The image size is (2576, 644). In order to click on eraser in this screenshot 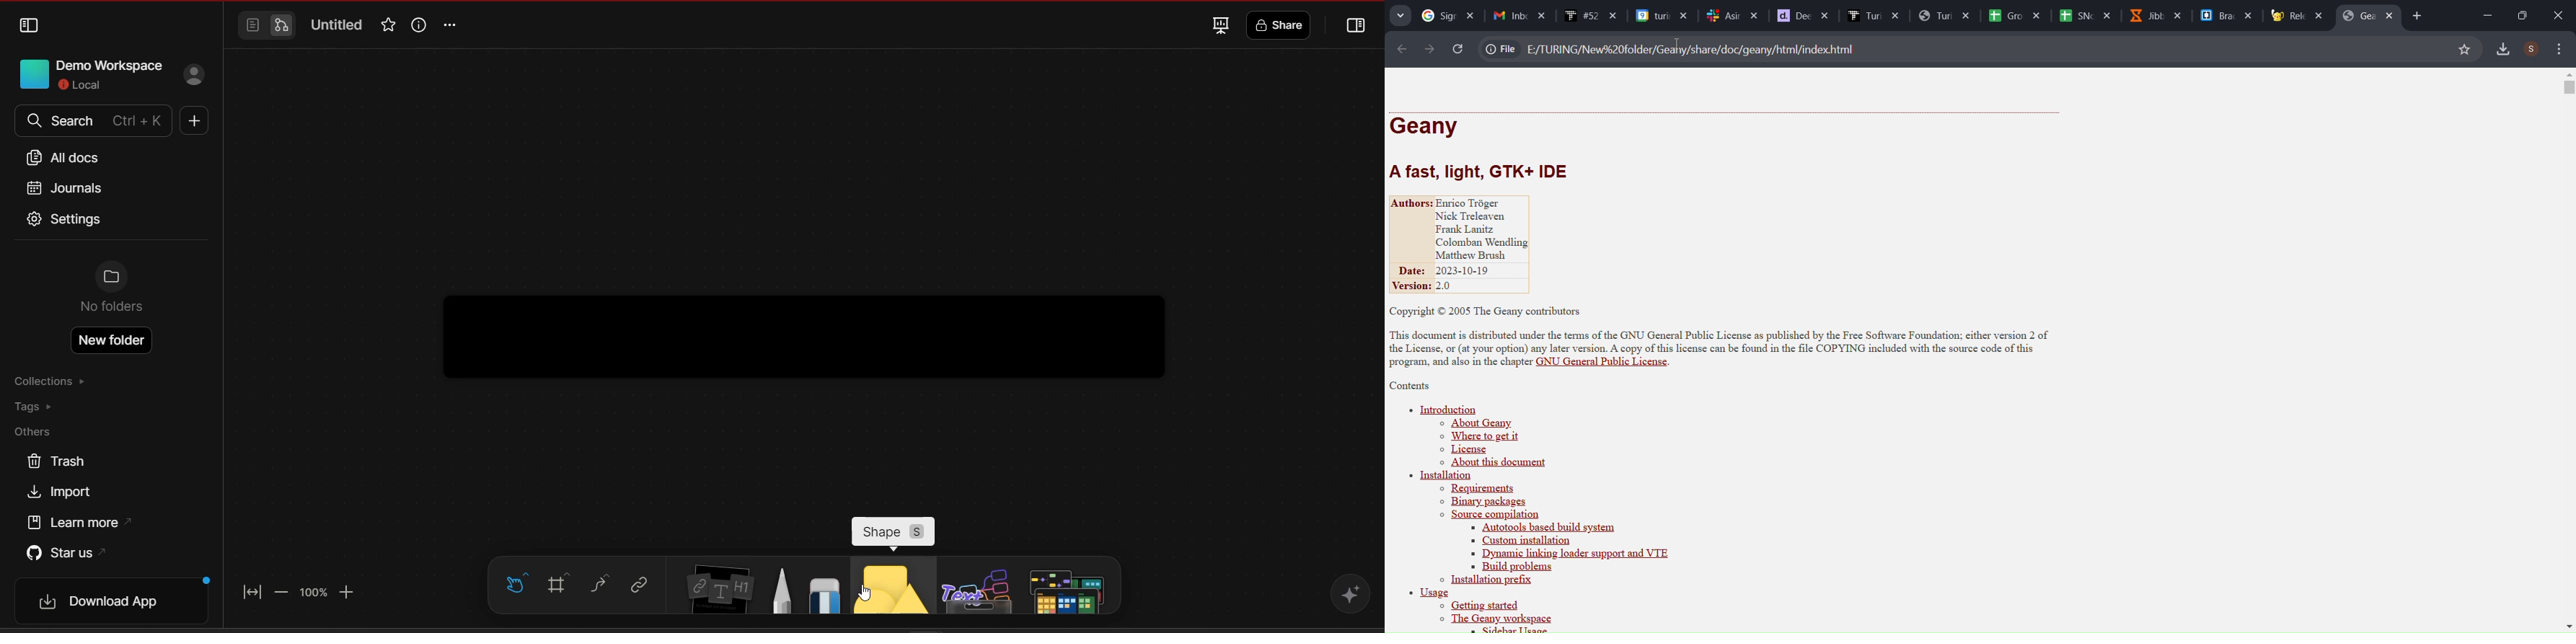, I will do `click(825, 591)`.